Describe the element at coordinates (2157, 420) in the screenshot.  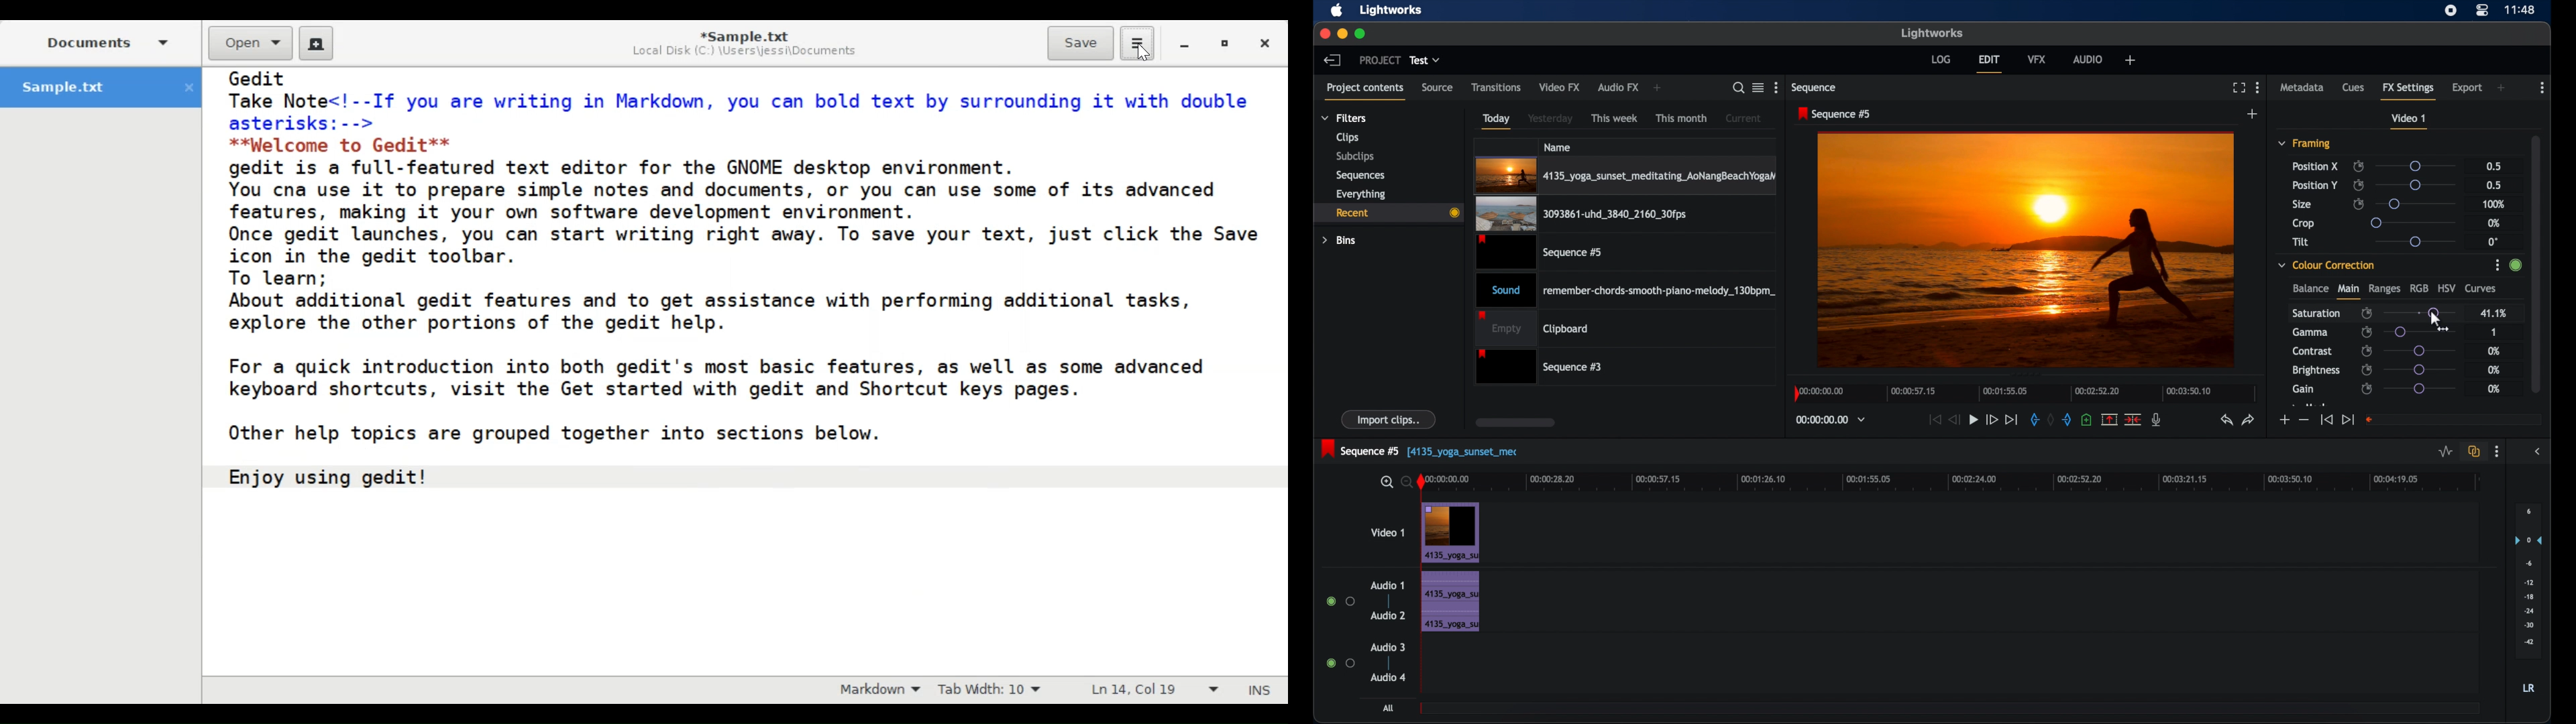
I see `mic` at that location.